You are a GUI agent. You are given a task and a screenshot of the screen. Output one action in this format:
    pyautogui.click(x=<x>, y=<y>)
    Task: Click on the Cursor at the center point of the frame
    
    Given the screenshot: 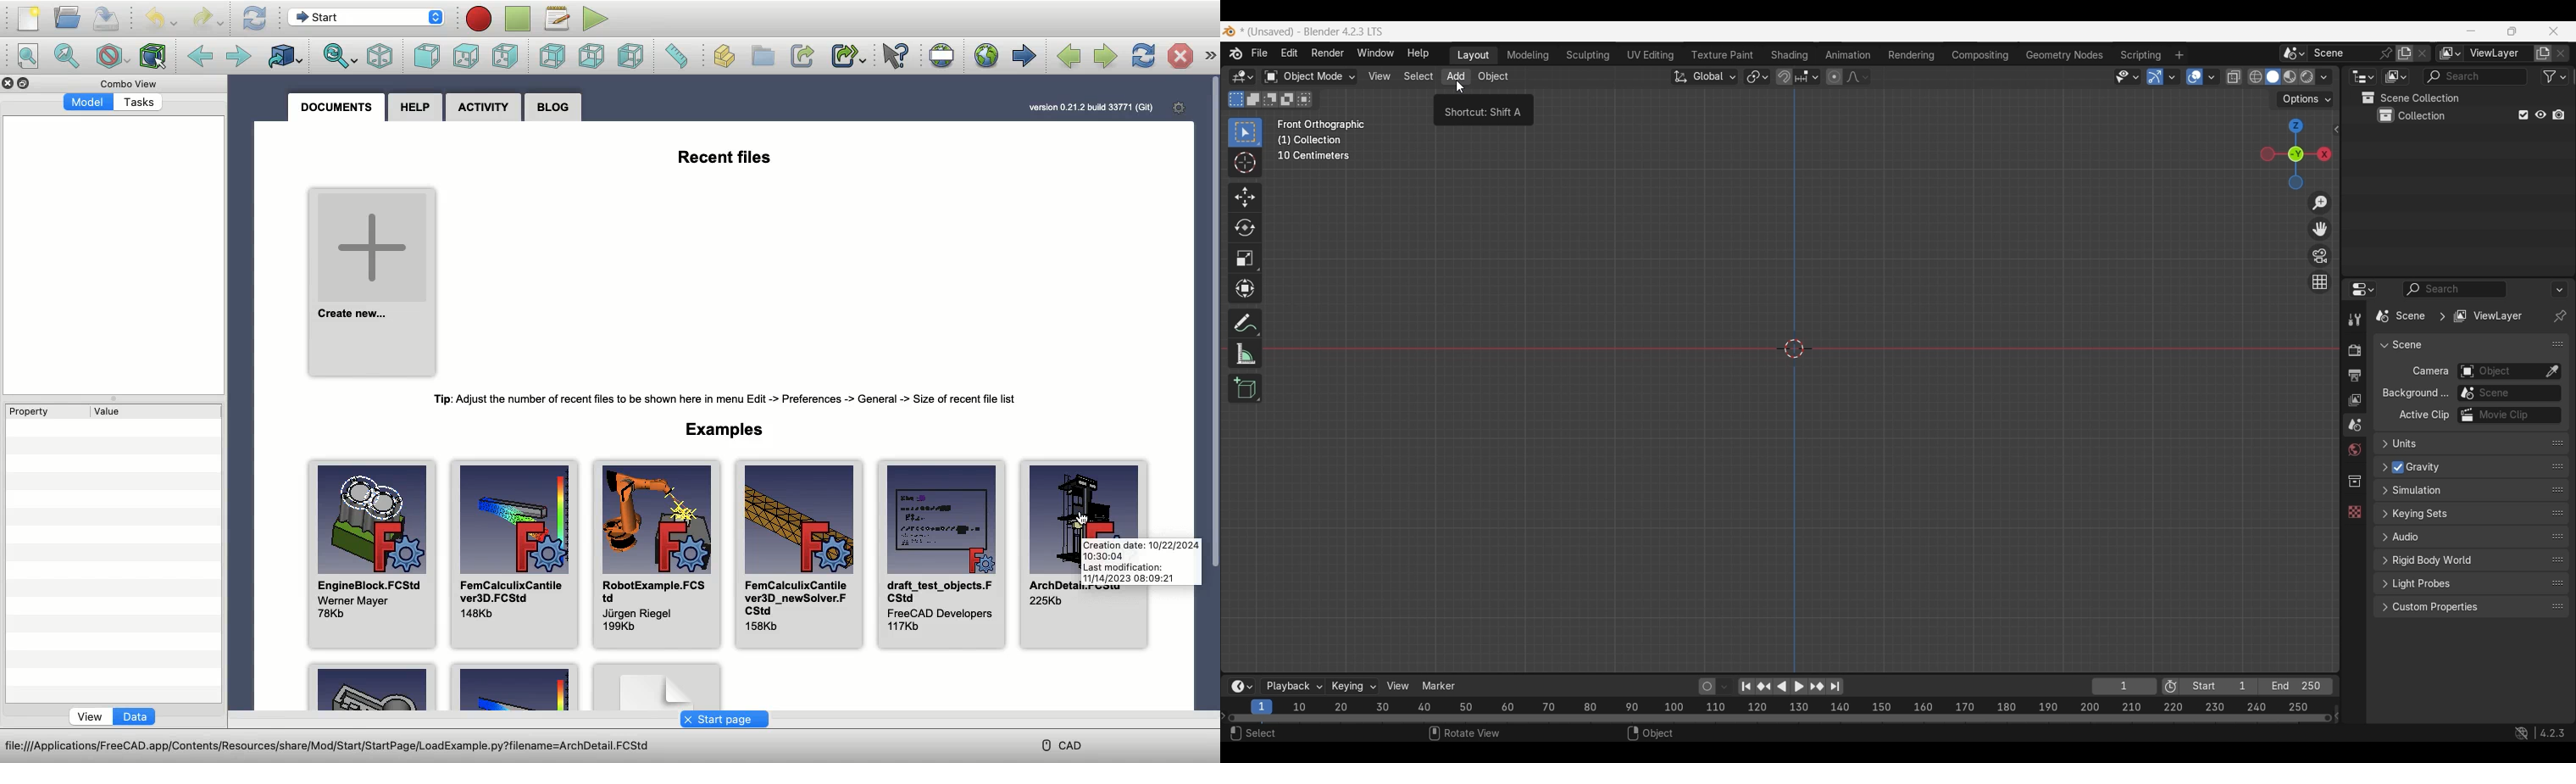 What is the action you would take?
    pyautogui.click(x=1794, y=348)
    